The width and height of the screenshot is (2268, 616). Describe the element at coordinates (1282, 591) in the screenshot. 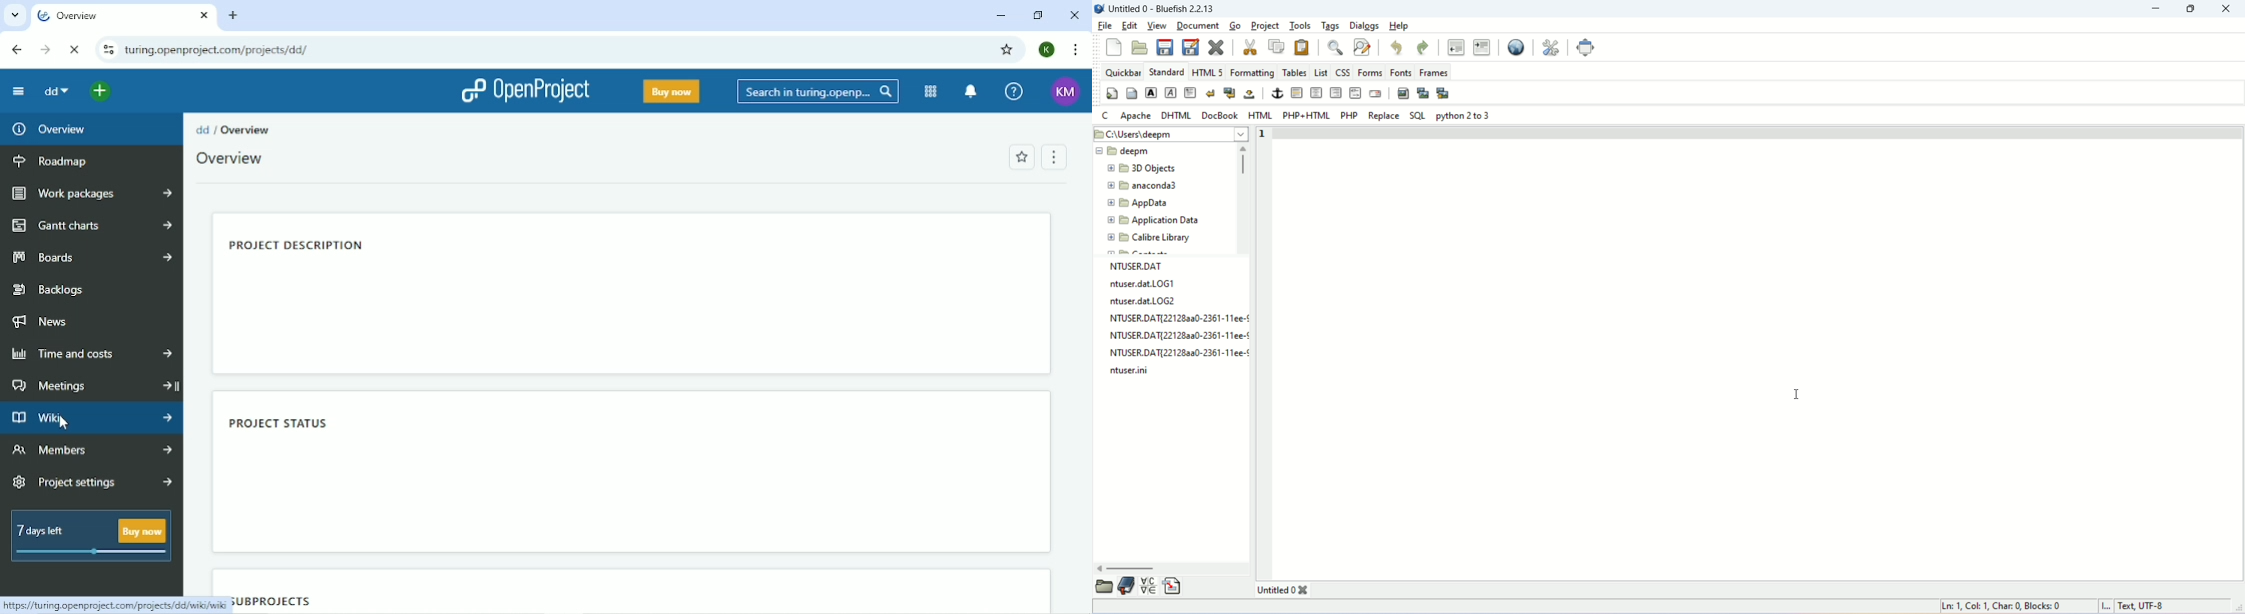

I see `untitled 0` at that location.